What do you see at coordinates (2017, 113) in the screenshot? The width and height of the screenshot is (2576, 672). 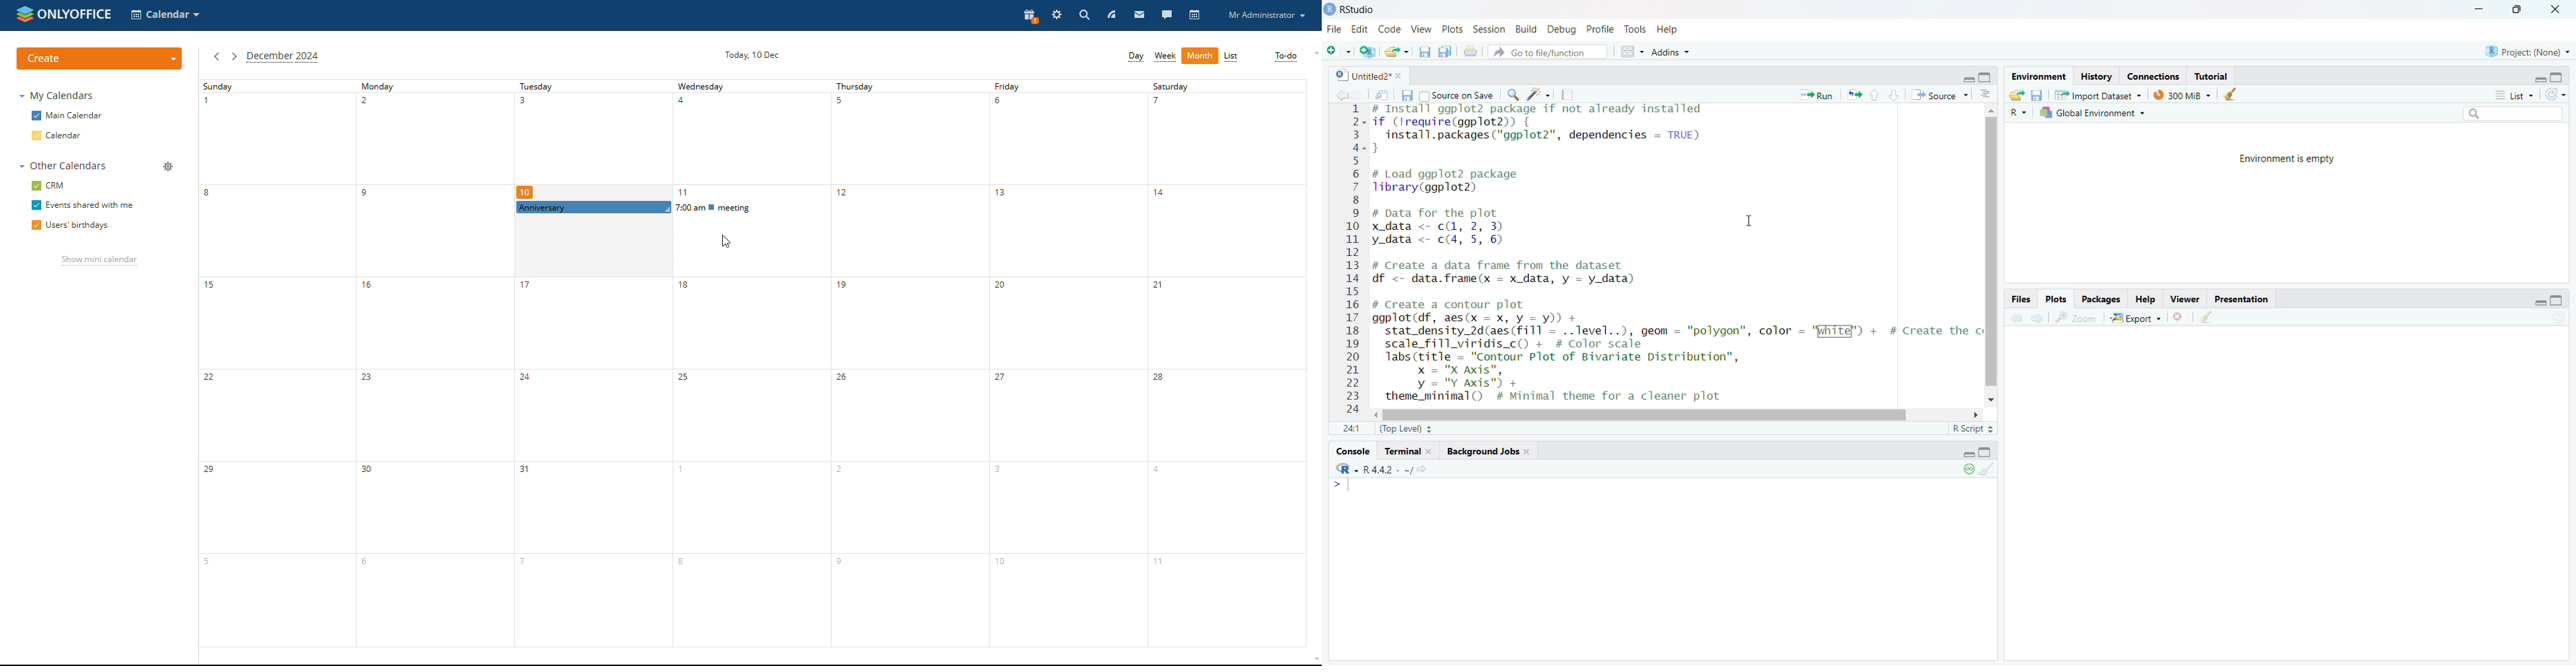 I see `R` at bounding box center [2017, 113].